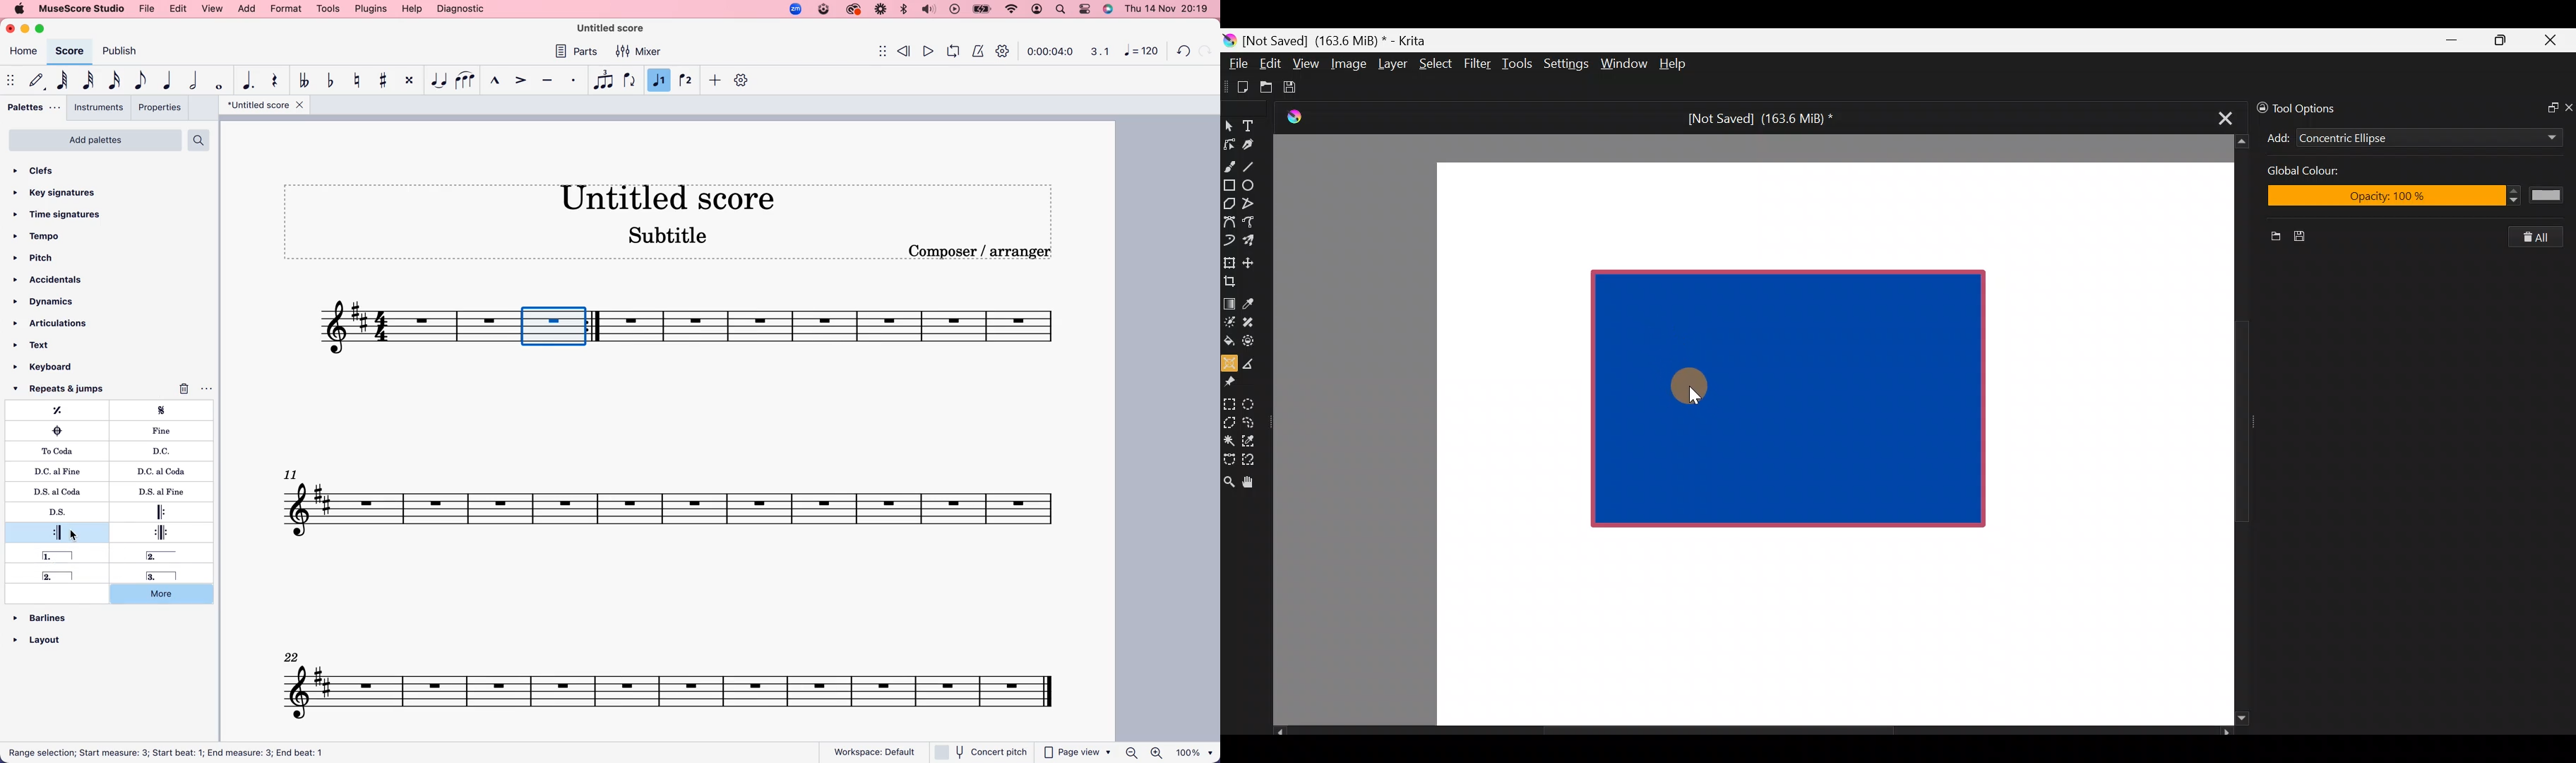  What do you see at coordinates (60, 451) in the screenshot?
I see `to coda` at bounding box center [60, 451].